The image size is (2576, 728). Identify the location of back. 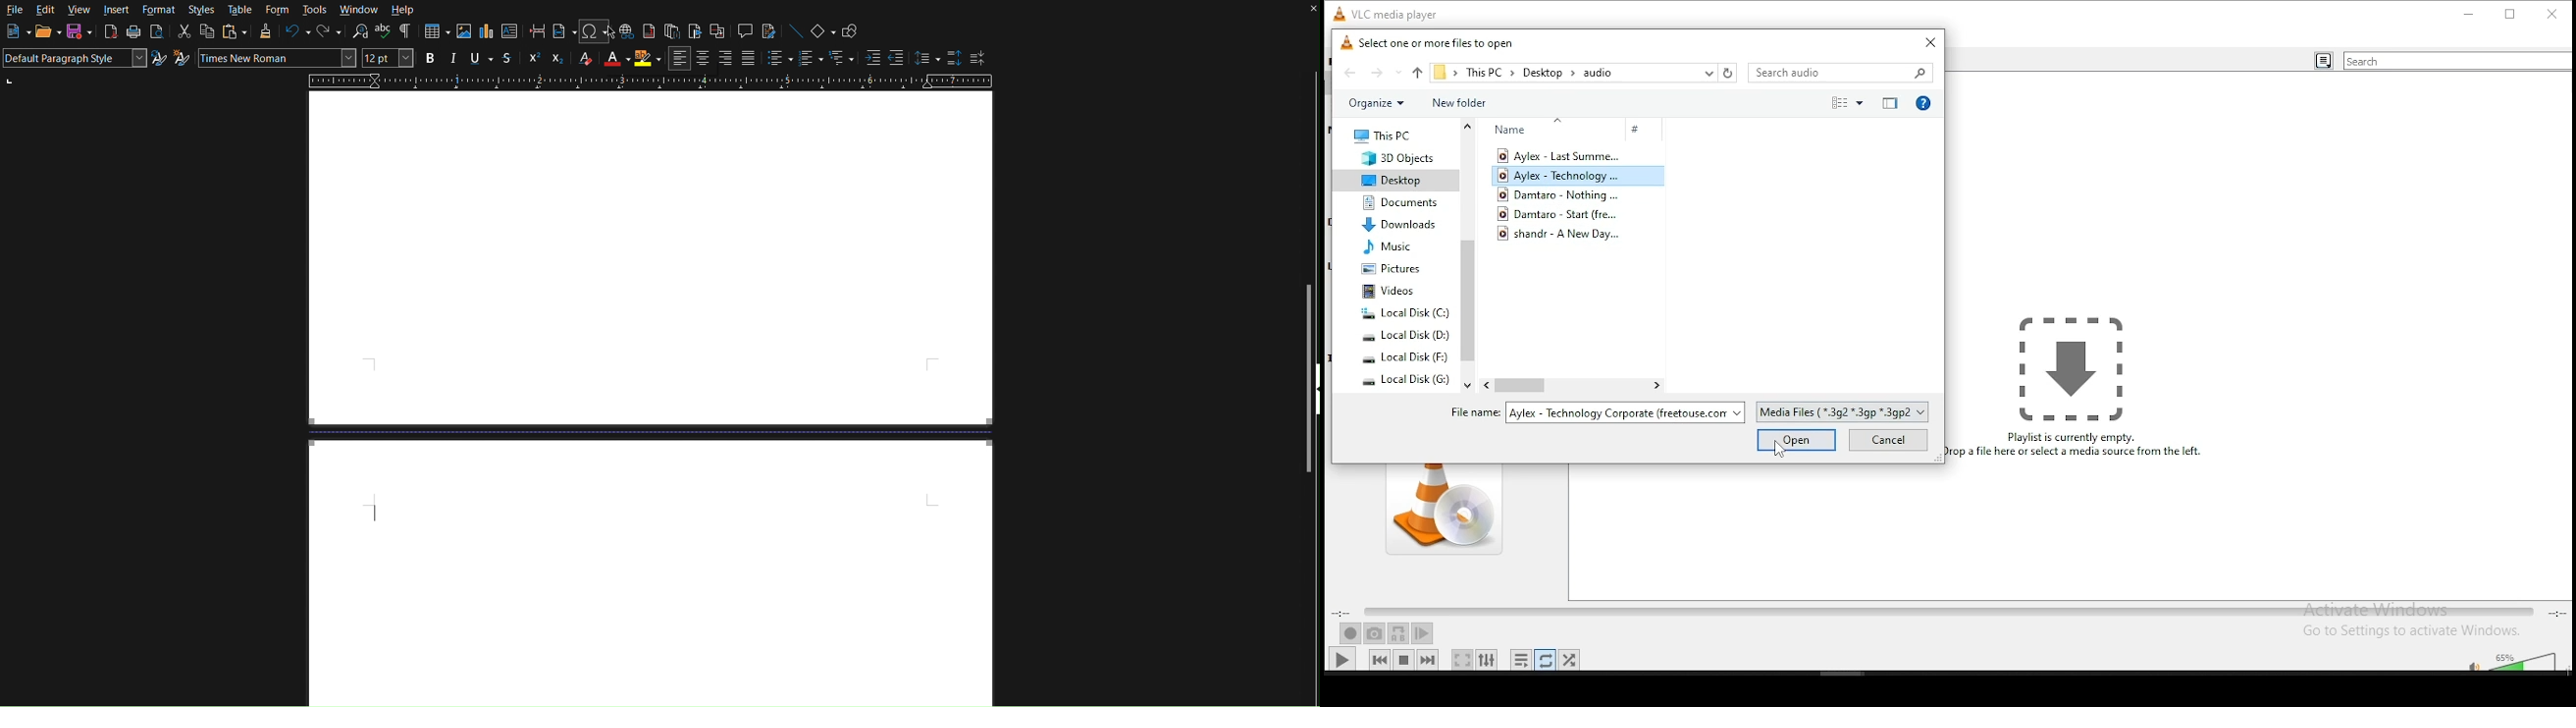
(1351, 75).